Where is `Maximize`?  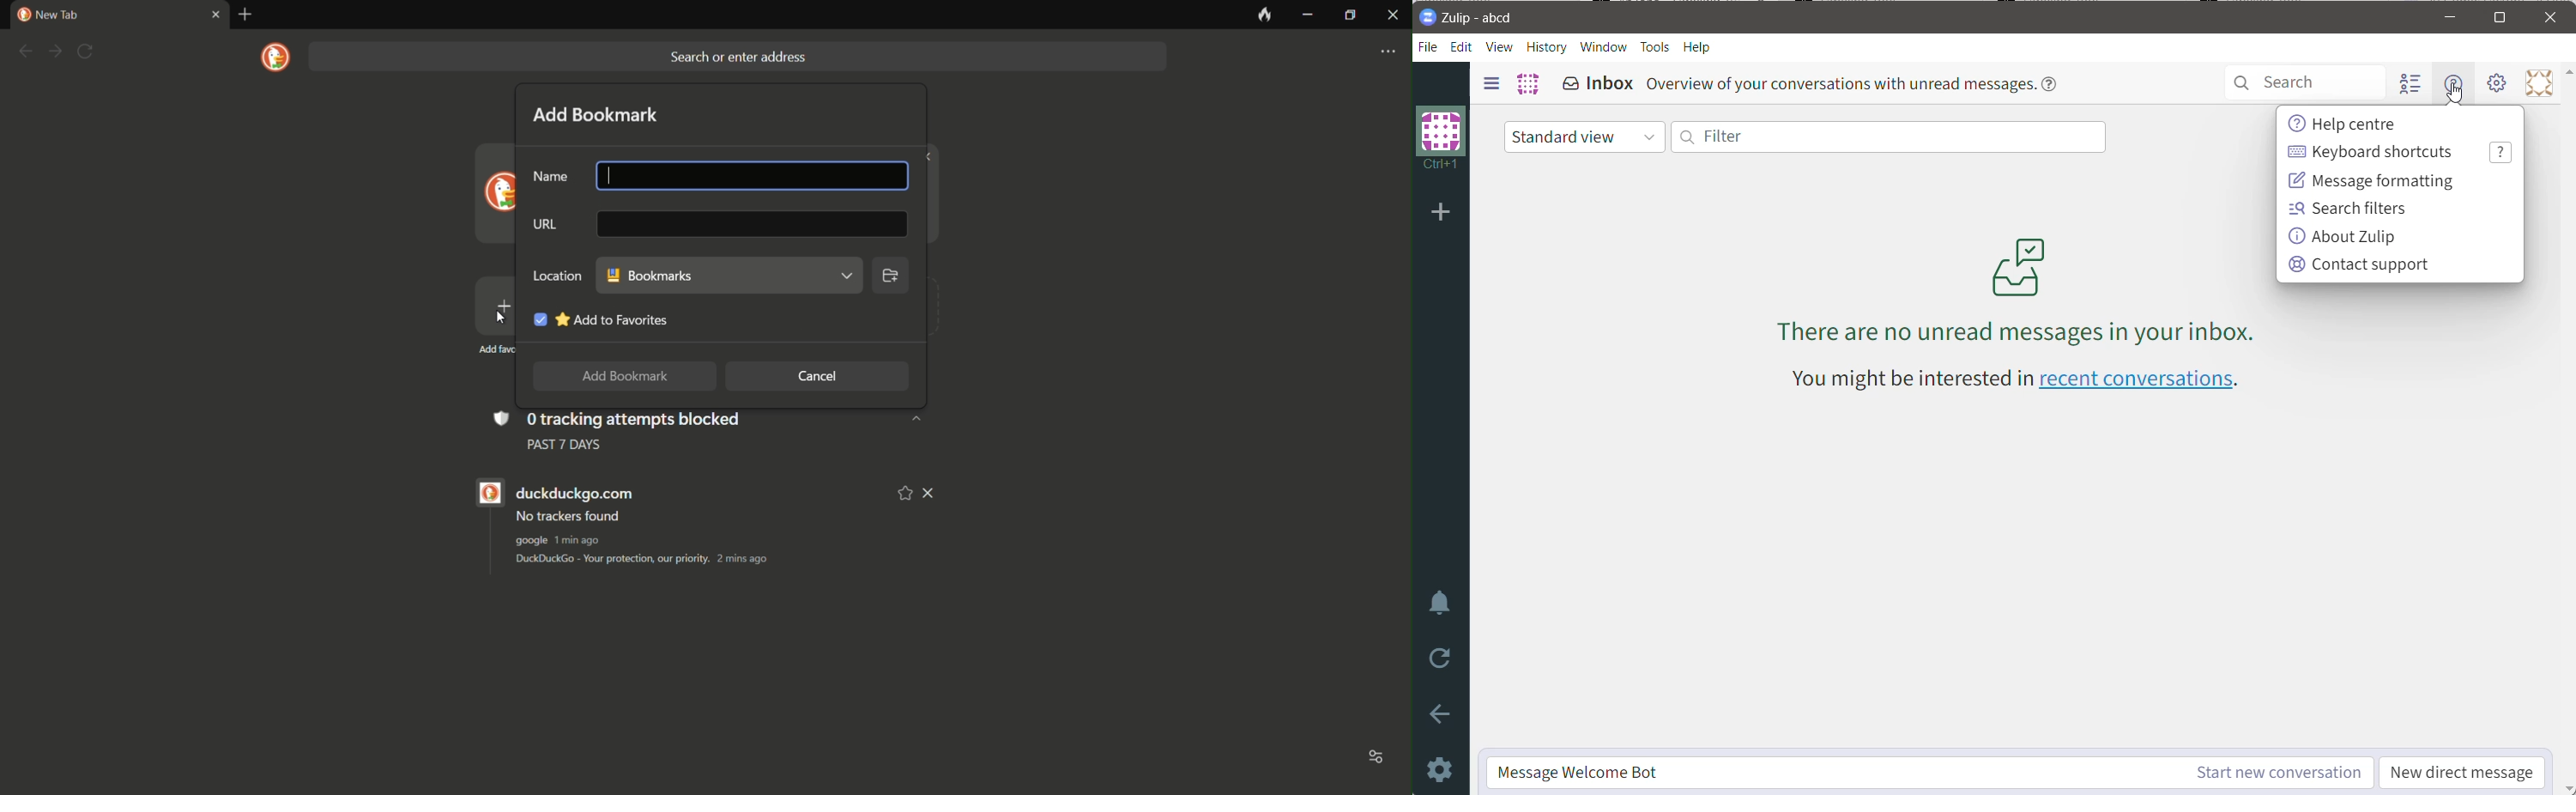 Maximize is located at coordinates (2502, 16).